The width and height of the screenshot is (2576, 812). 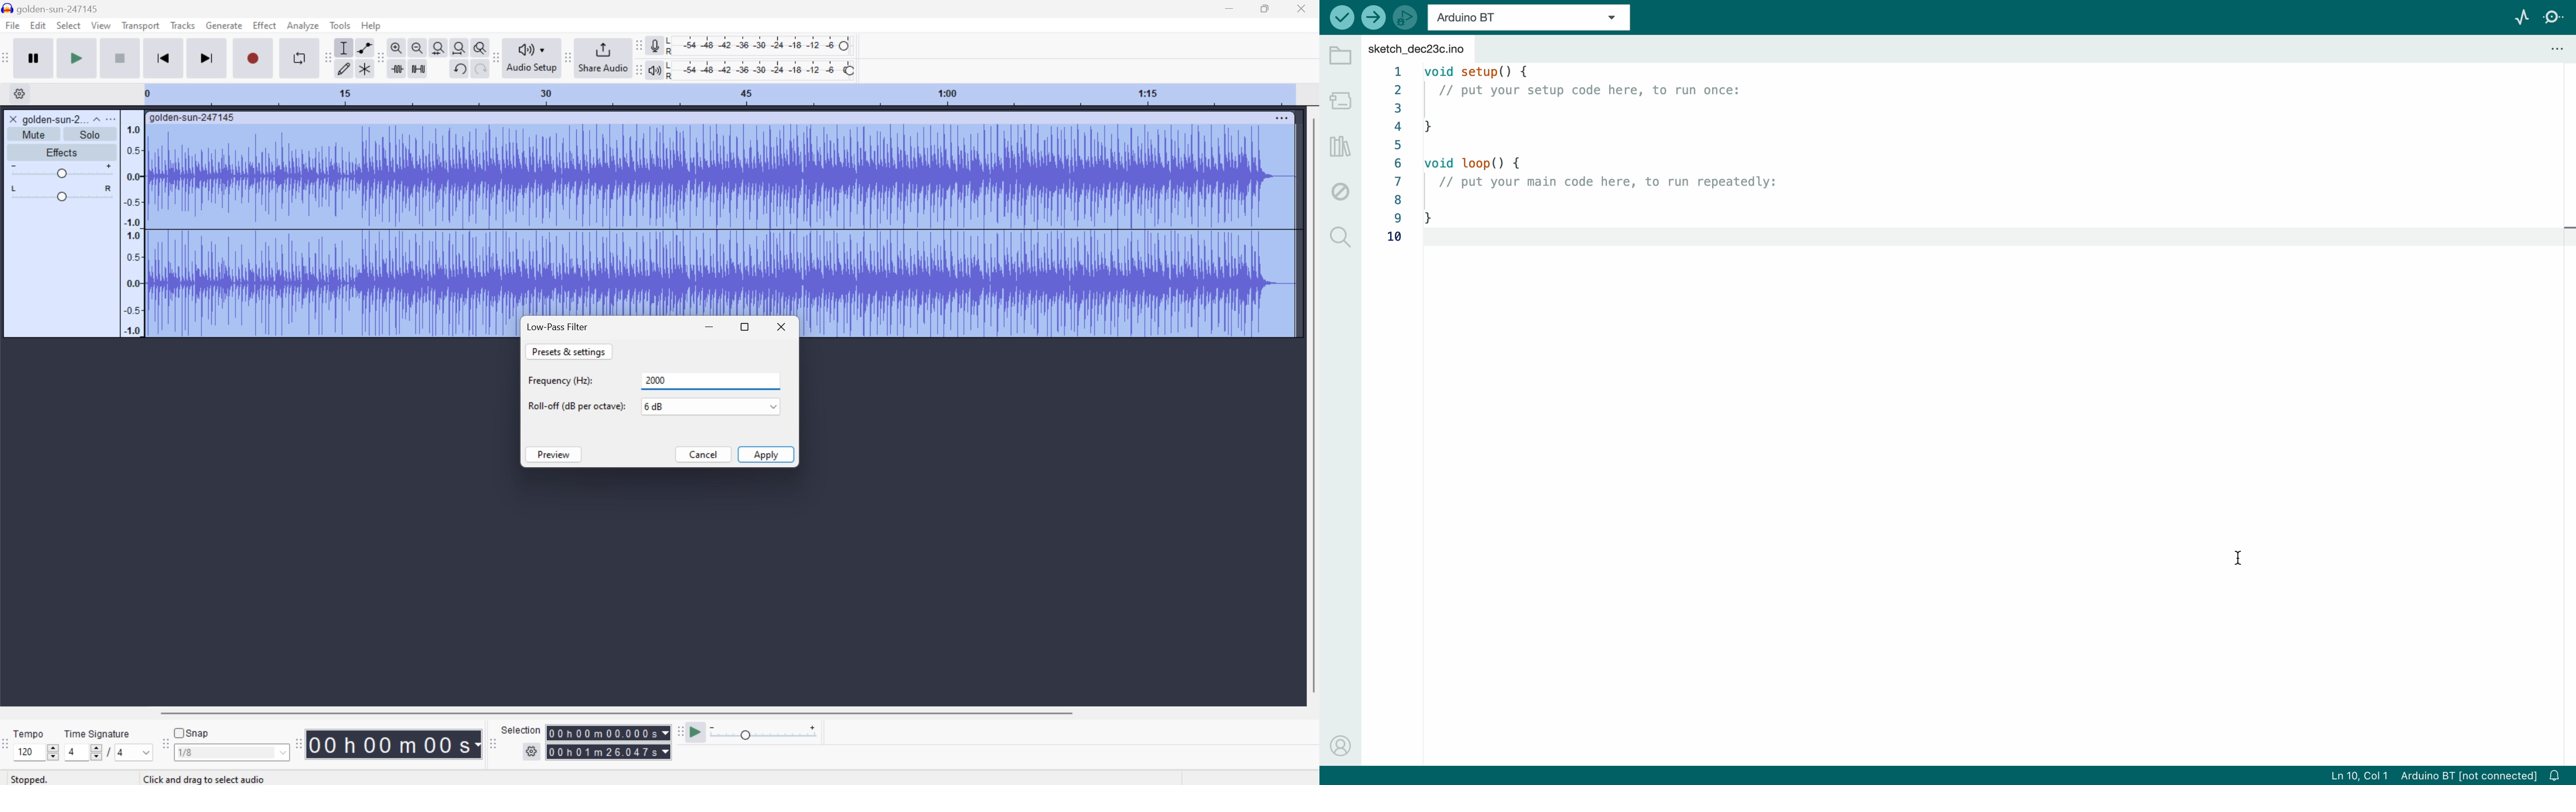 What do you see at coordinates (362, 47) in the screenshot?
I see `Envelop tool` at bounding box center [362, 47].